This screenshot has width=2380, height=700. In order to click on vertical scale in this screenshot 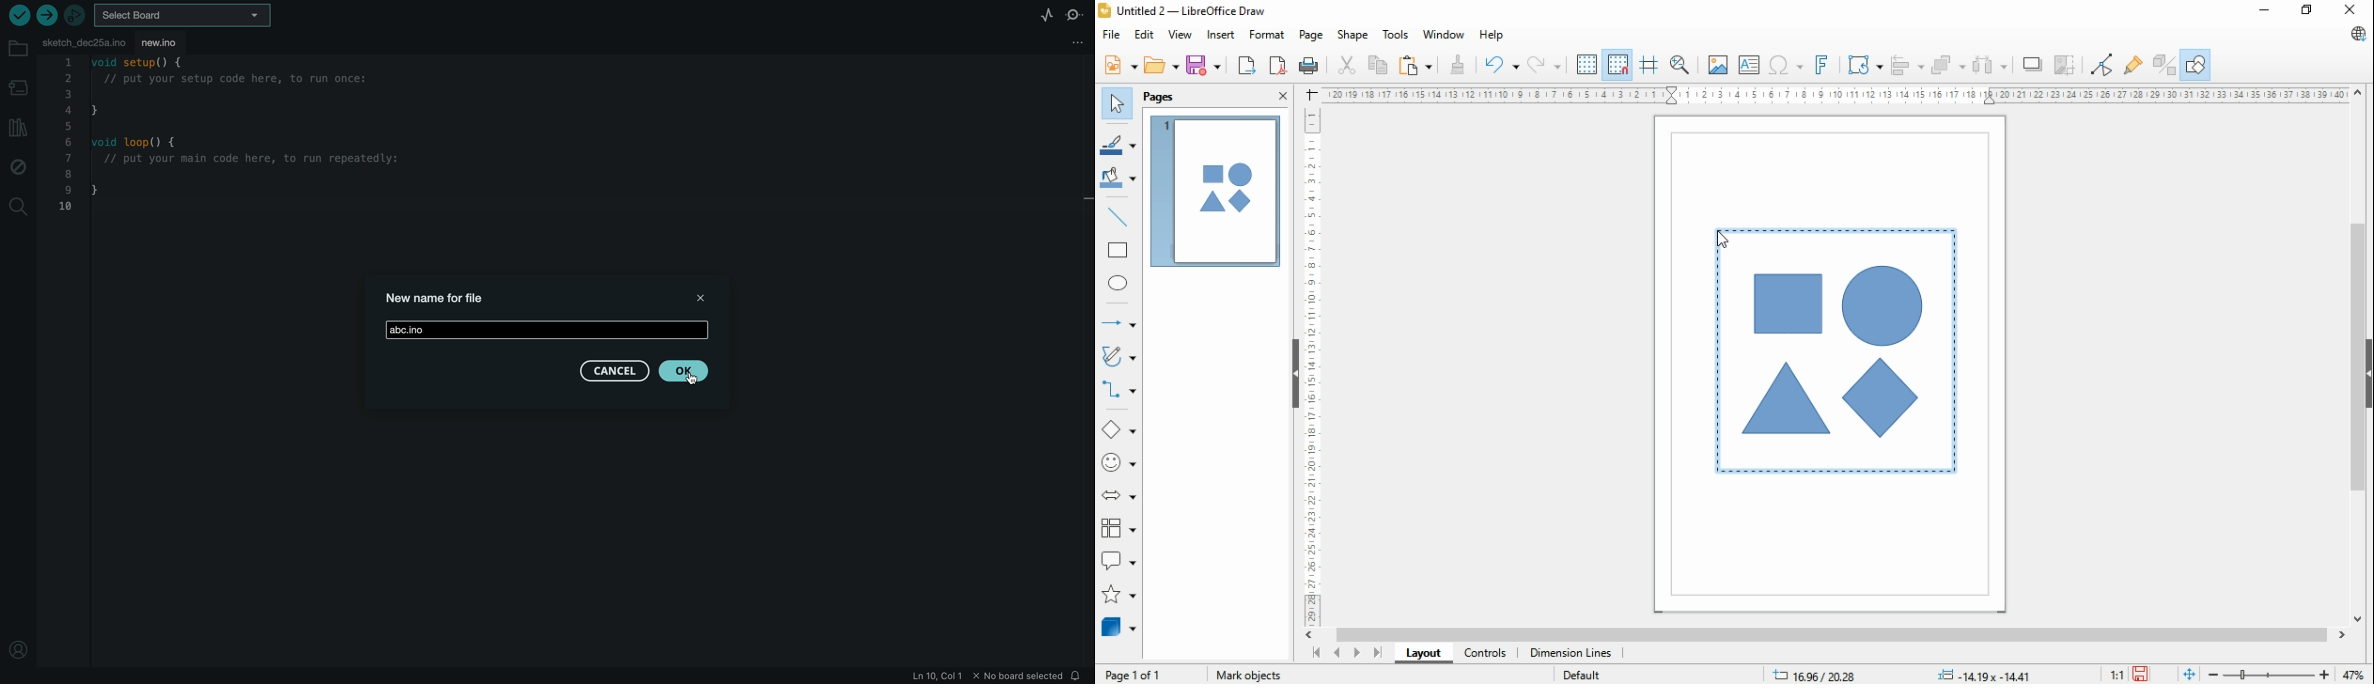, I will do `click(1309, 365)`.